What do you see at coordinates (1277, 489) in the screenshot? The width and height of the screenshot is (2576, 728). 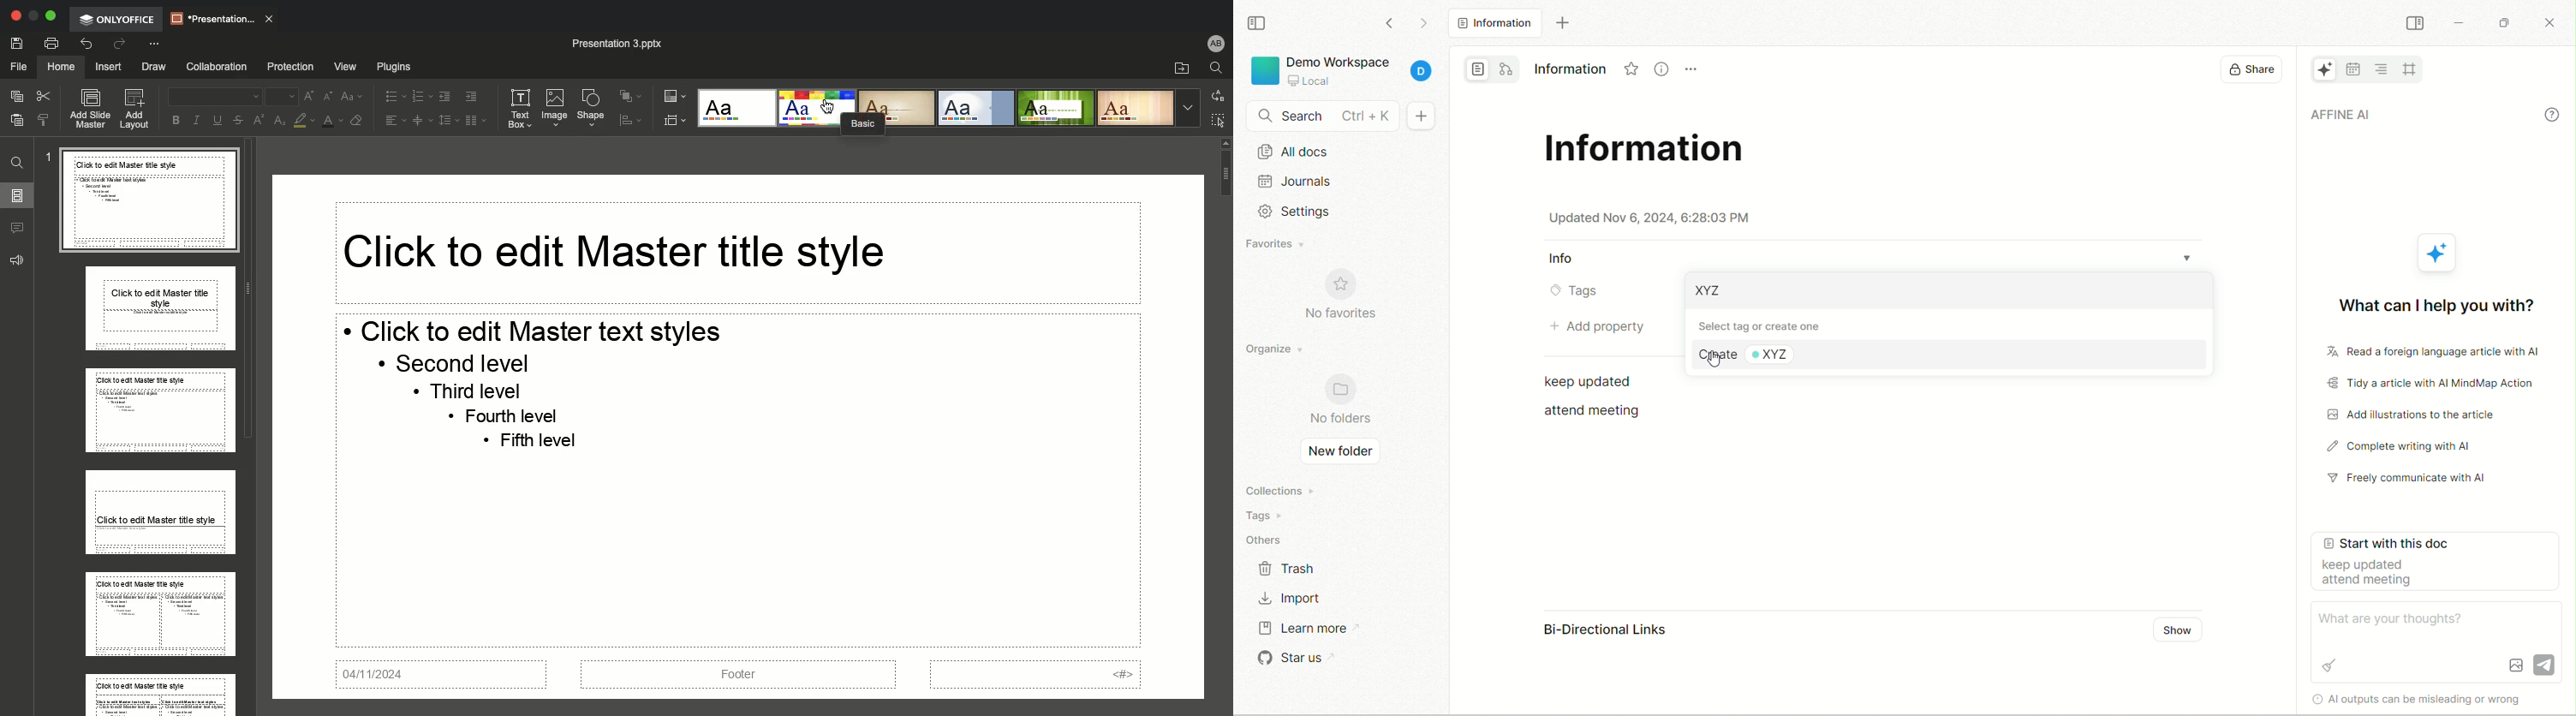 I see `collections` at bounding box center [1277, 489].